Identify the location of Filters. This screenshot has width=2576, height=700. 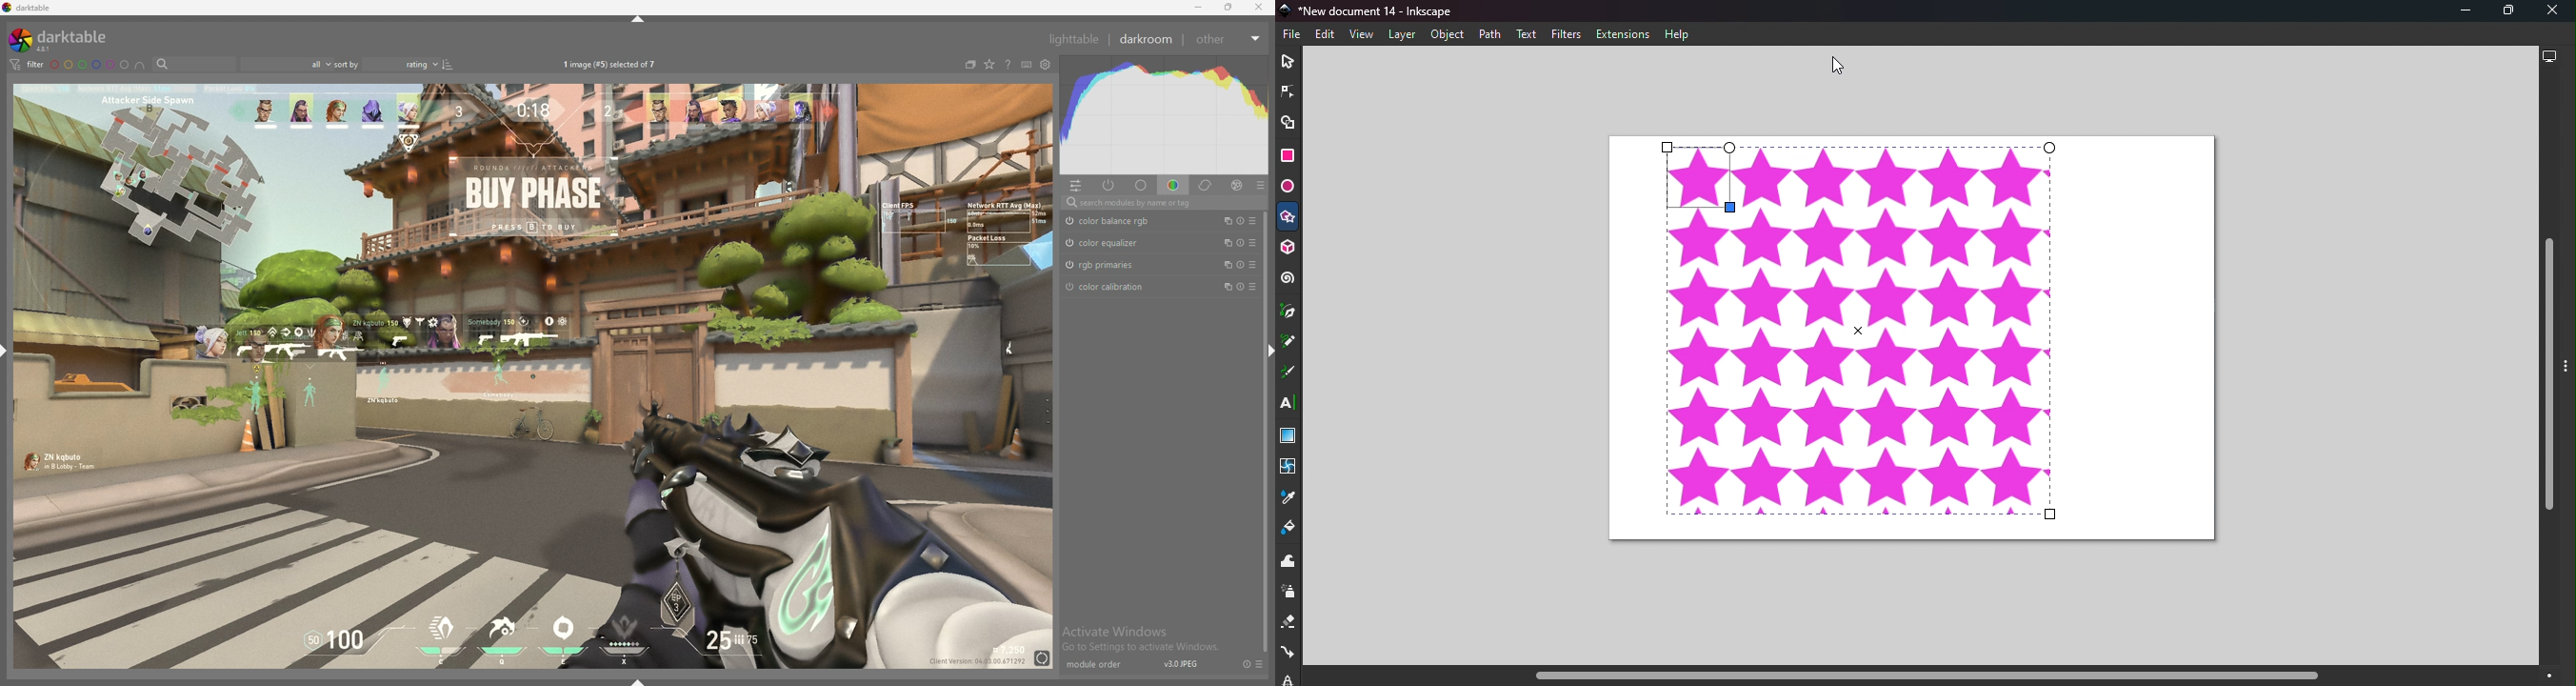
(1567, 34).